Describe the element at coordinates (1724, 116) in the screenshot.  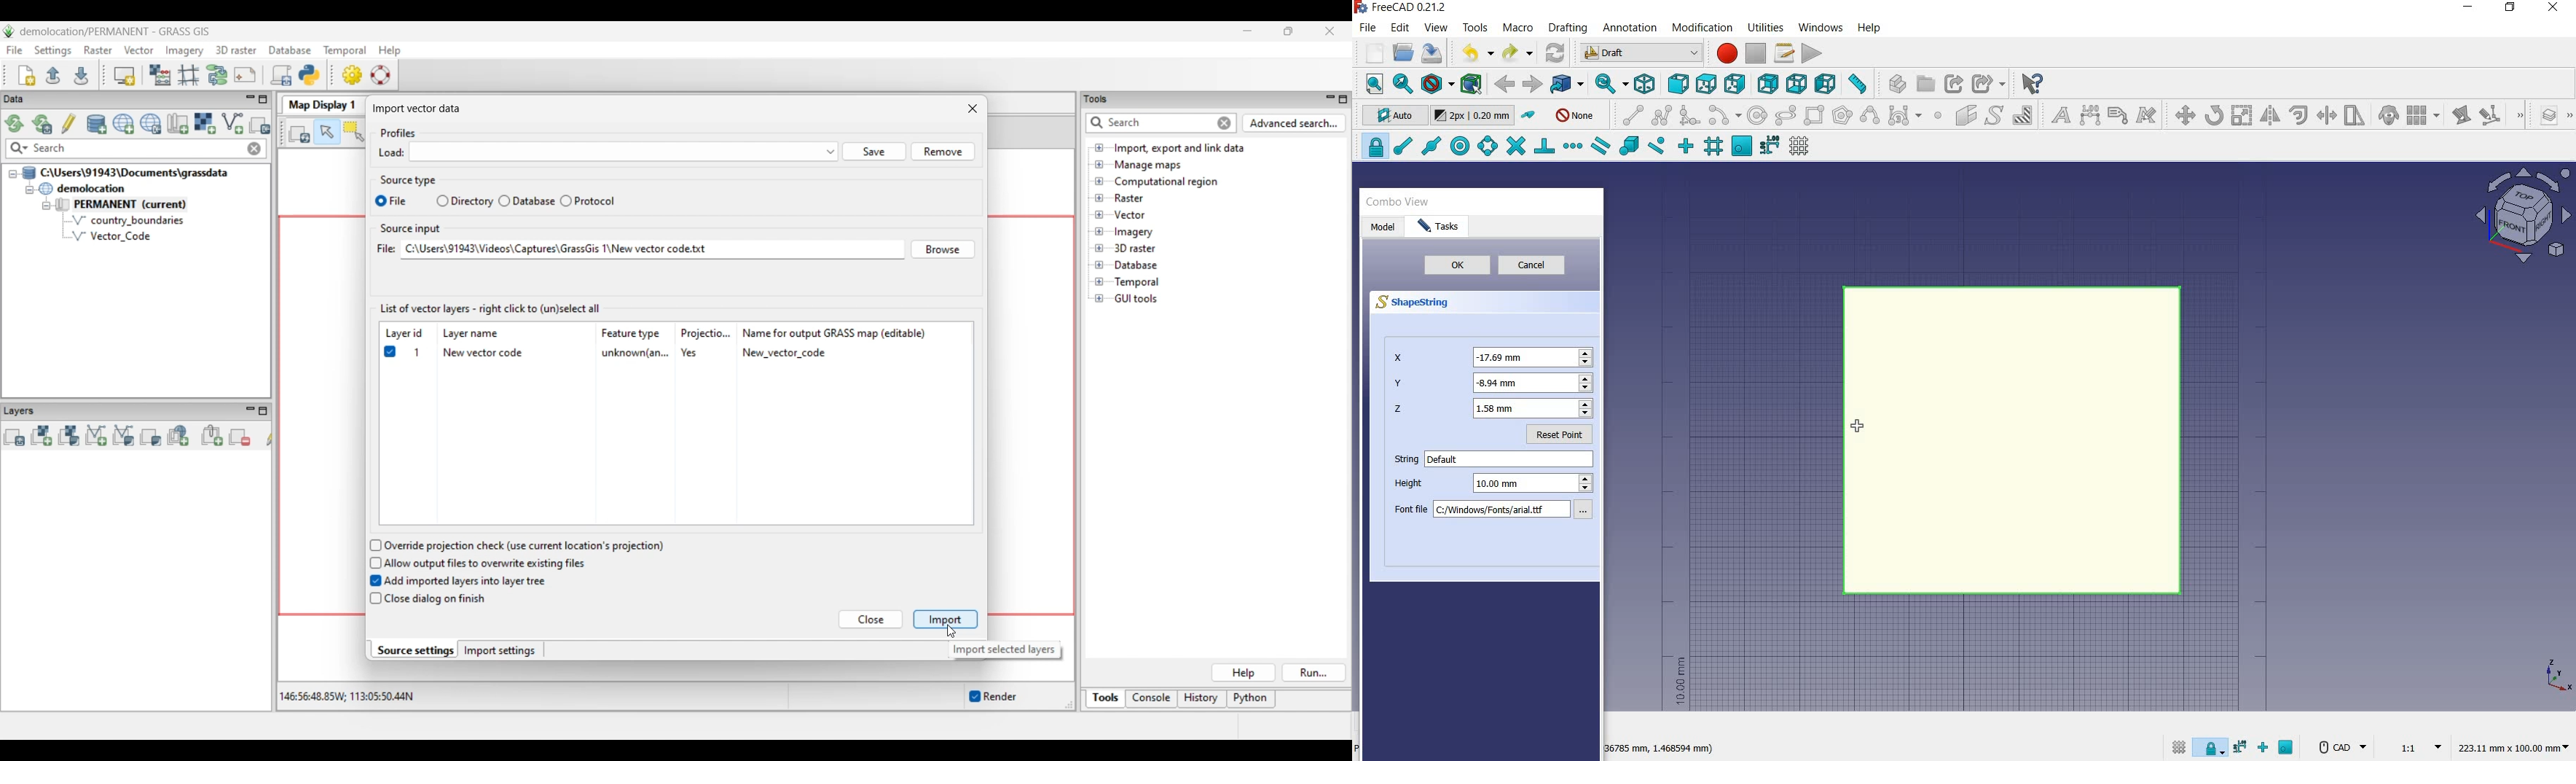
I see `arc tools` at that location.